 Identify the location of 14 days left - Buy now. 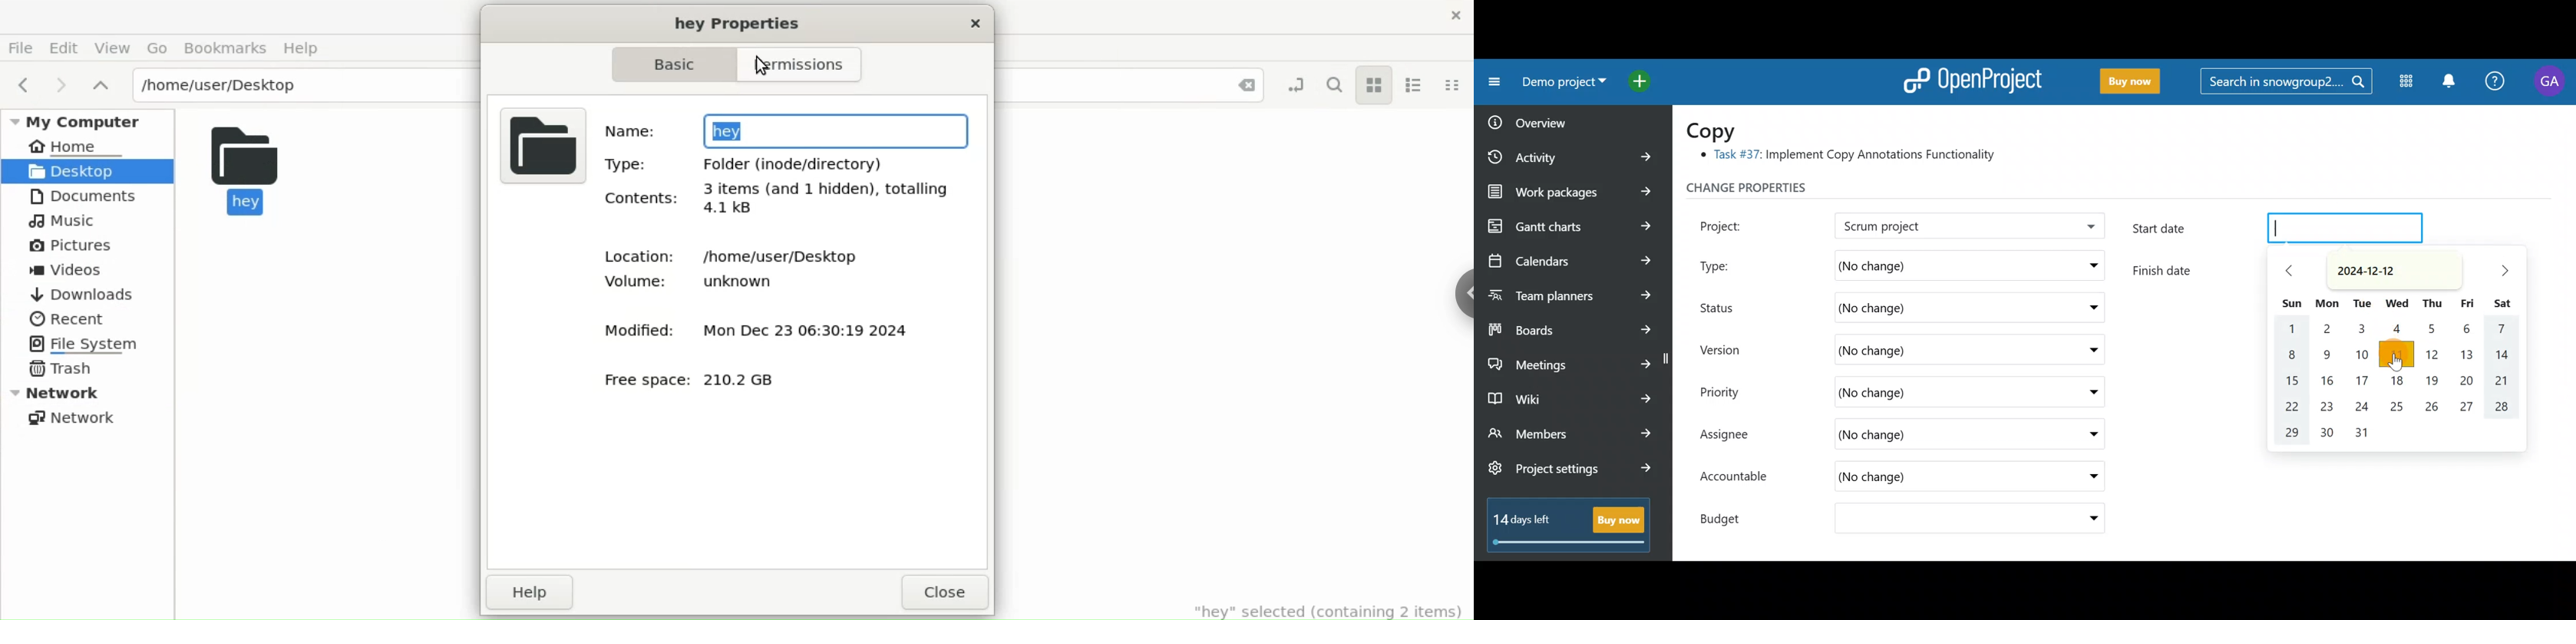
(1563, 522).